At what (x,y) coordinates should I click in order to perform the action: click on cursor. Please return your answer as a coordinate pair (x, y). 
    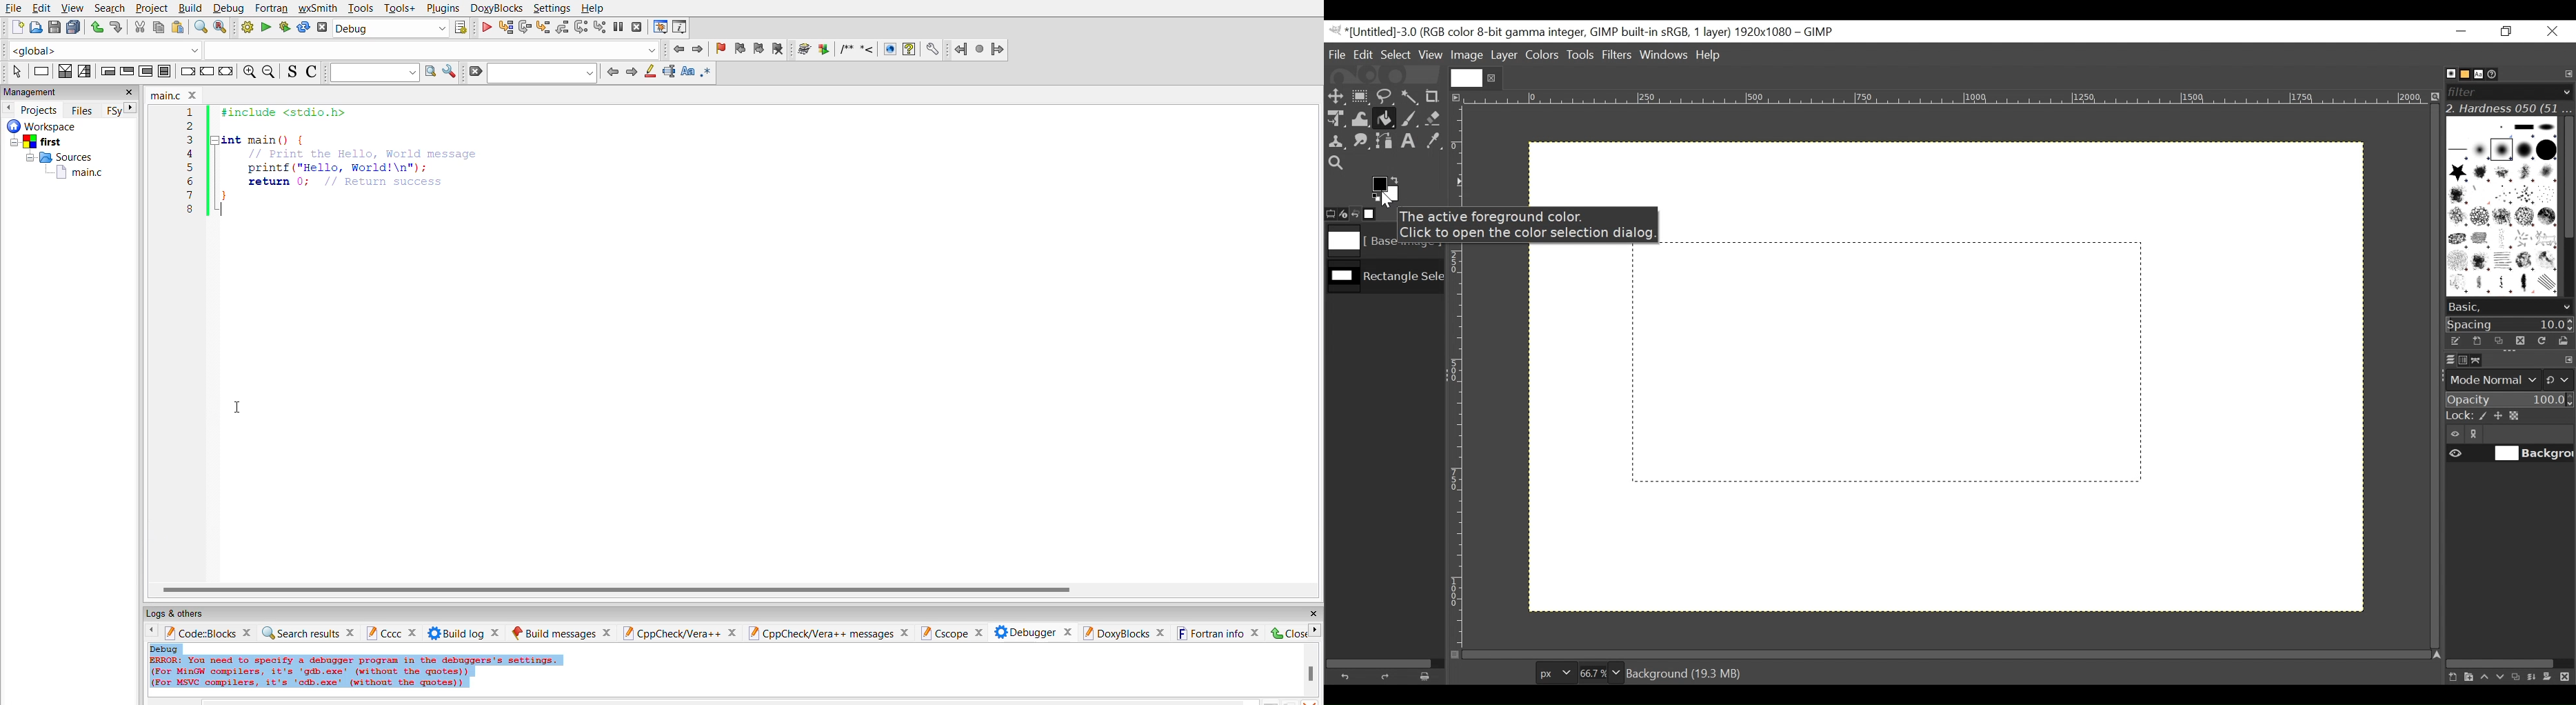
    Looking at the image, I should click on (243, 408).